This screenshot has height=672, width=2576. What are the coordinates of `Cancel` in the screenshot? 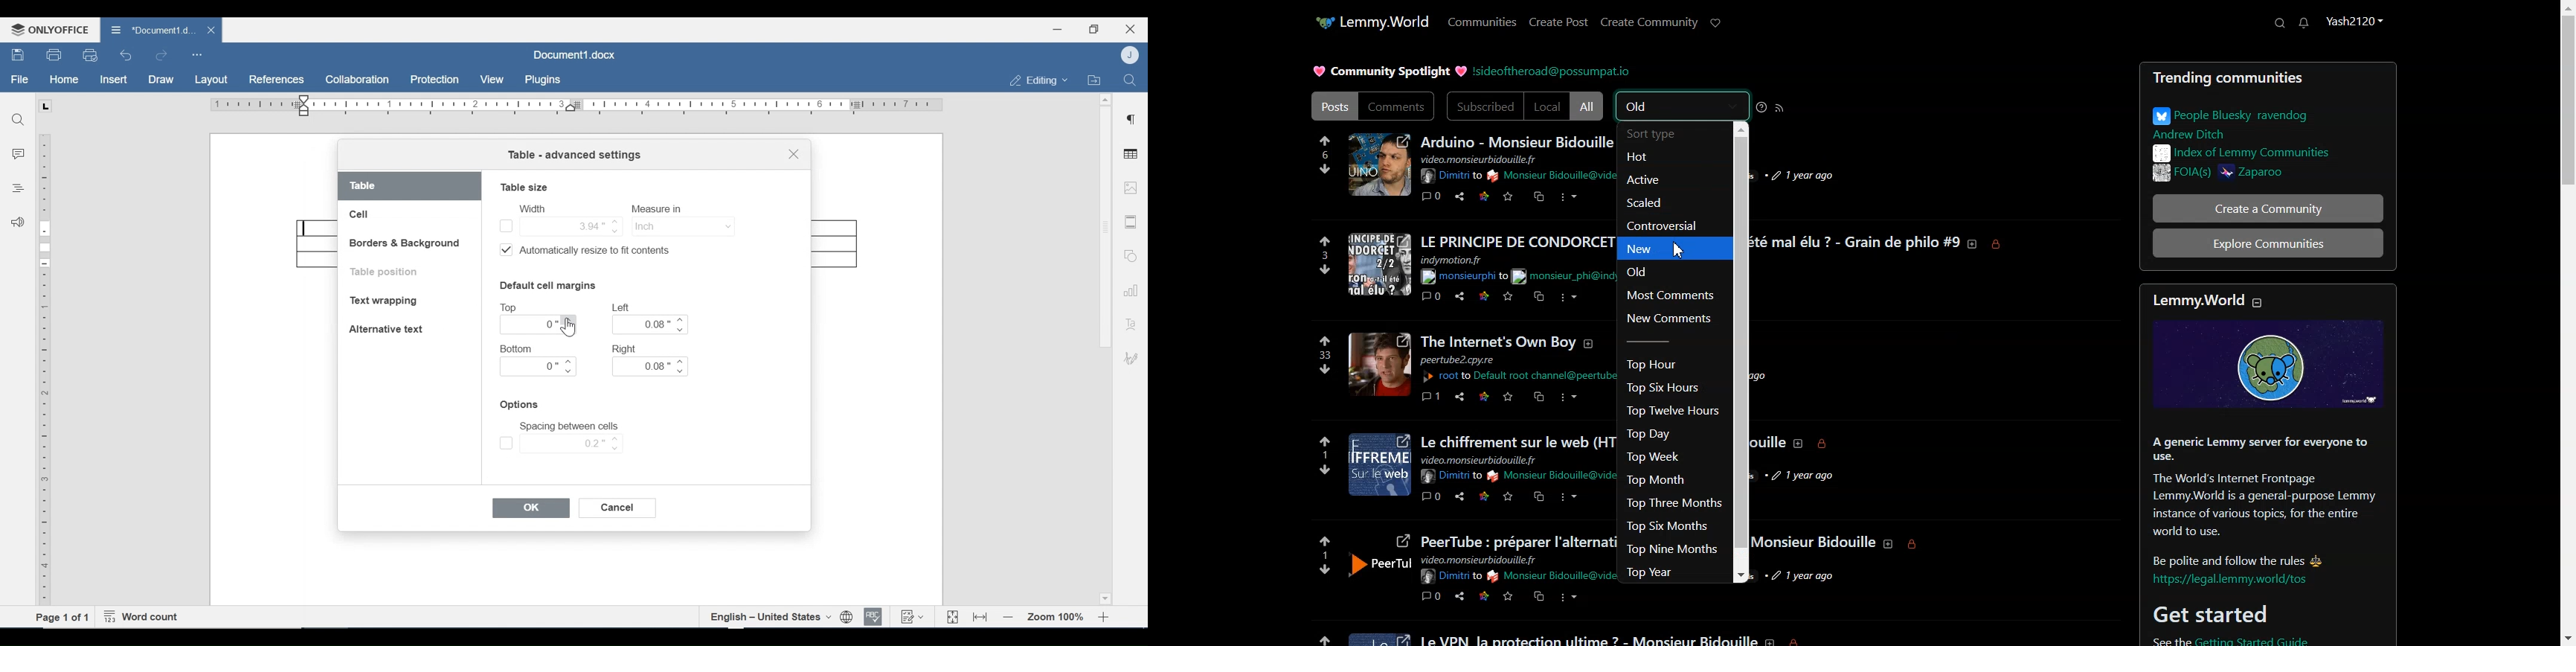 It's located at (619, 508).